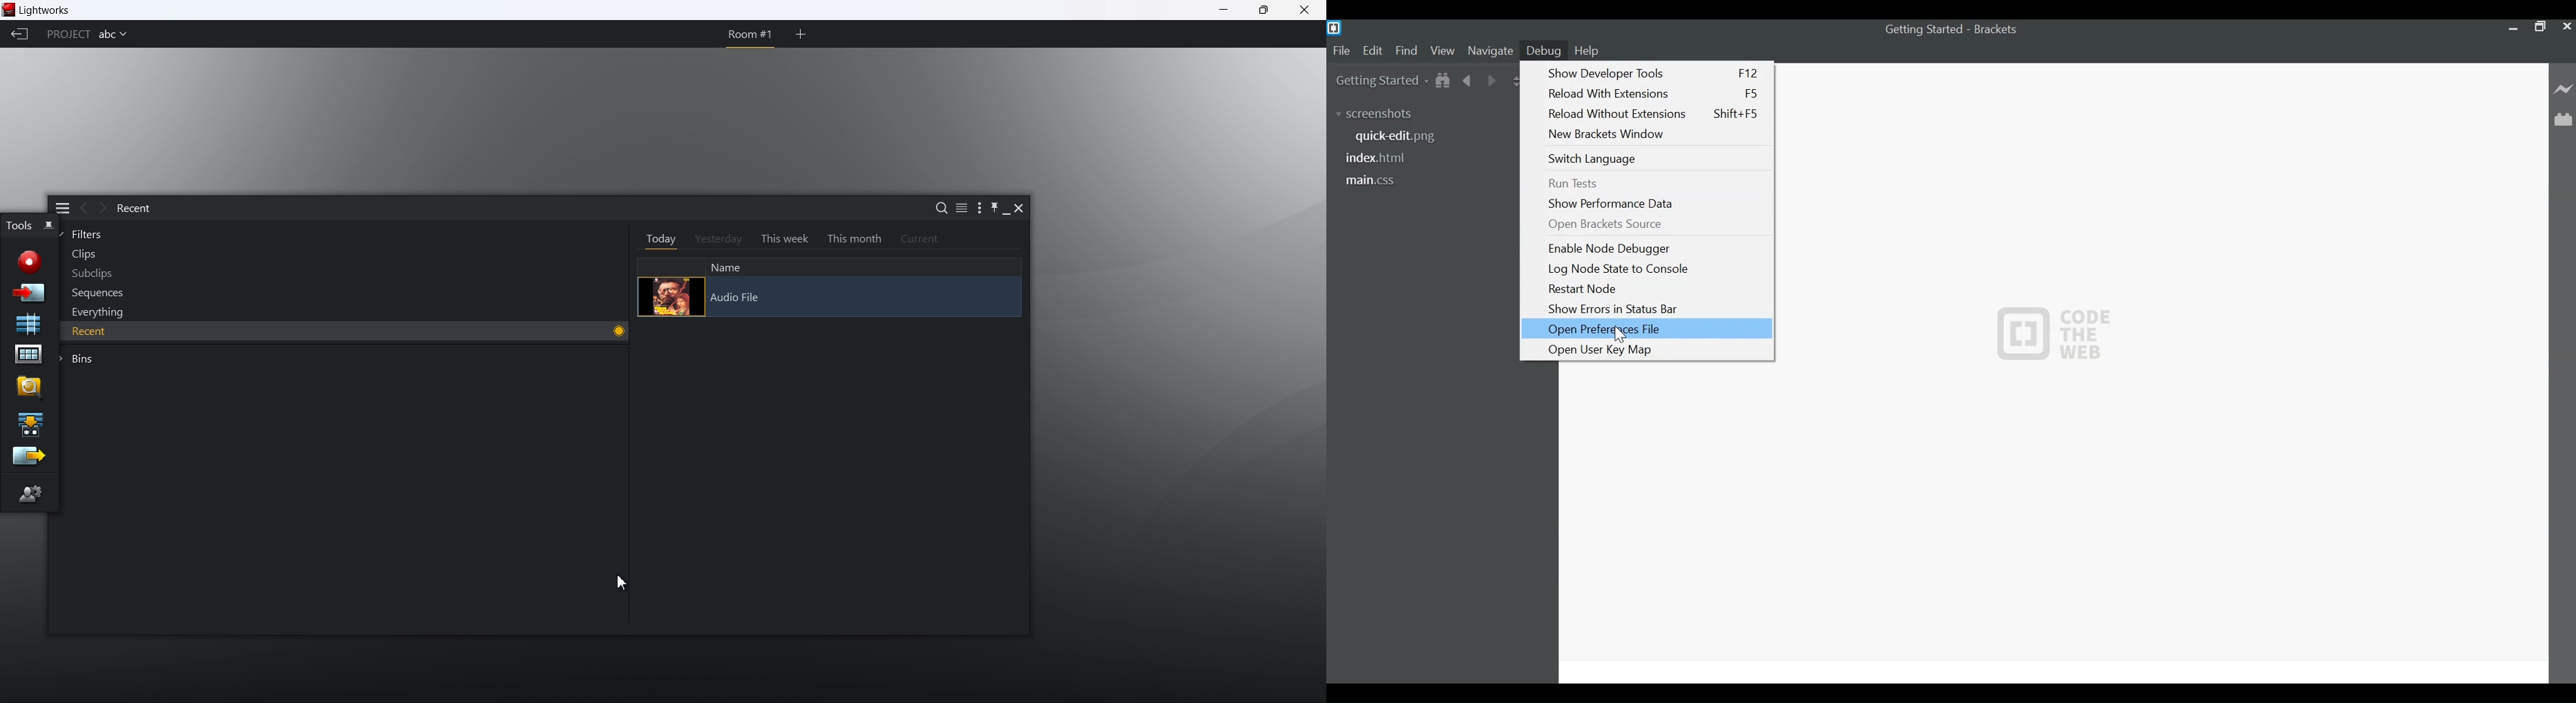 Image resolution: width=2576 pixels, height=728 pixels. Describe the element at coordinates (216, 330) in the screenshot. I see `recent` at that location.